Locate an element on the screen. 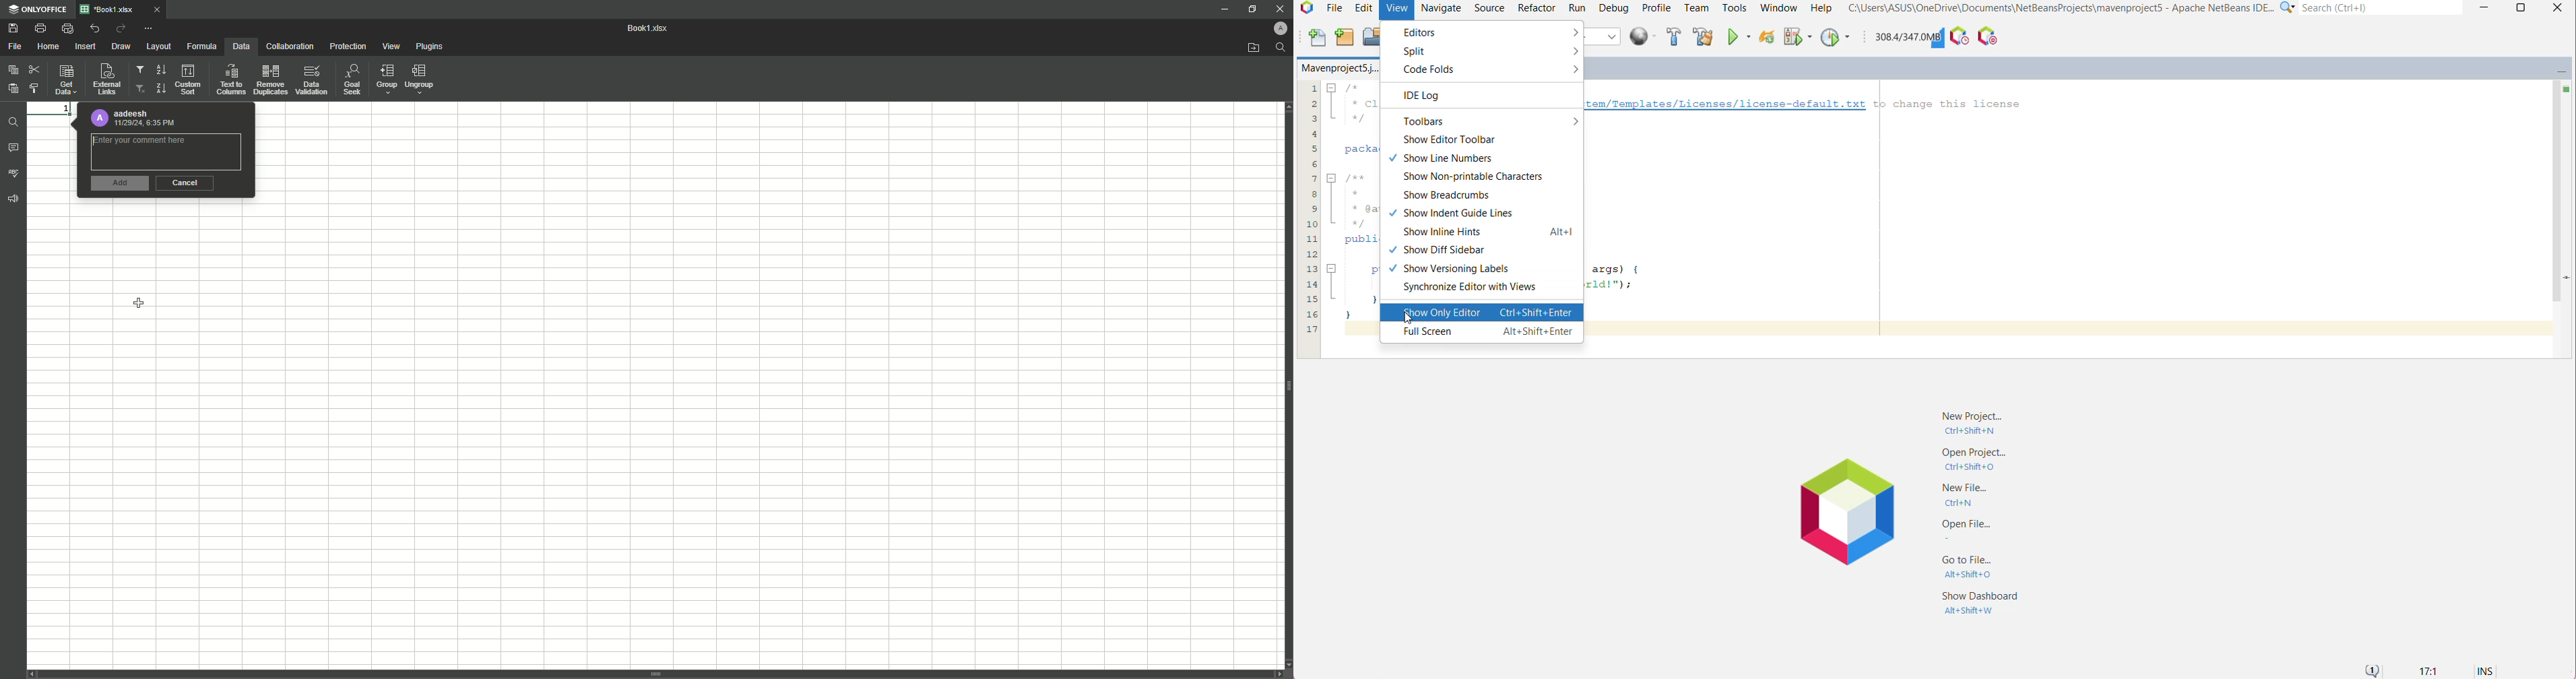  Filter is located at coordinates (141, 71).